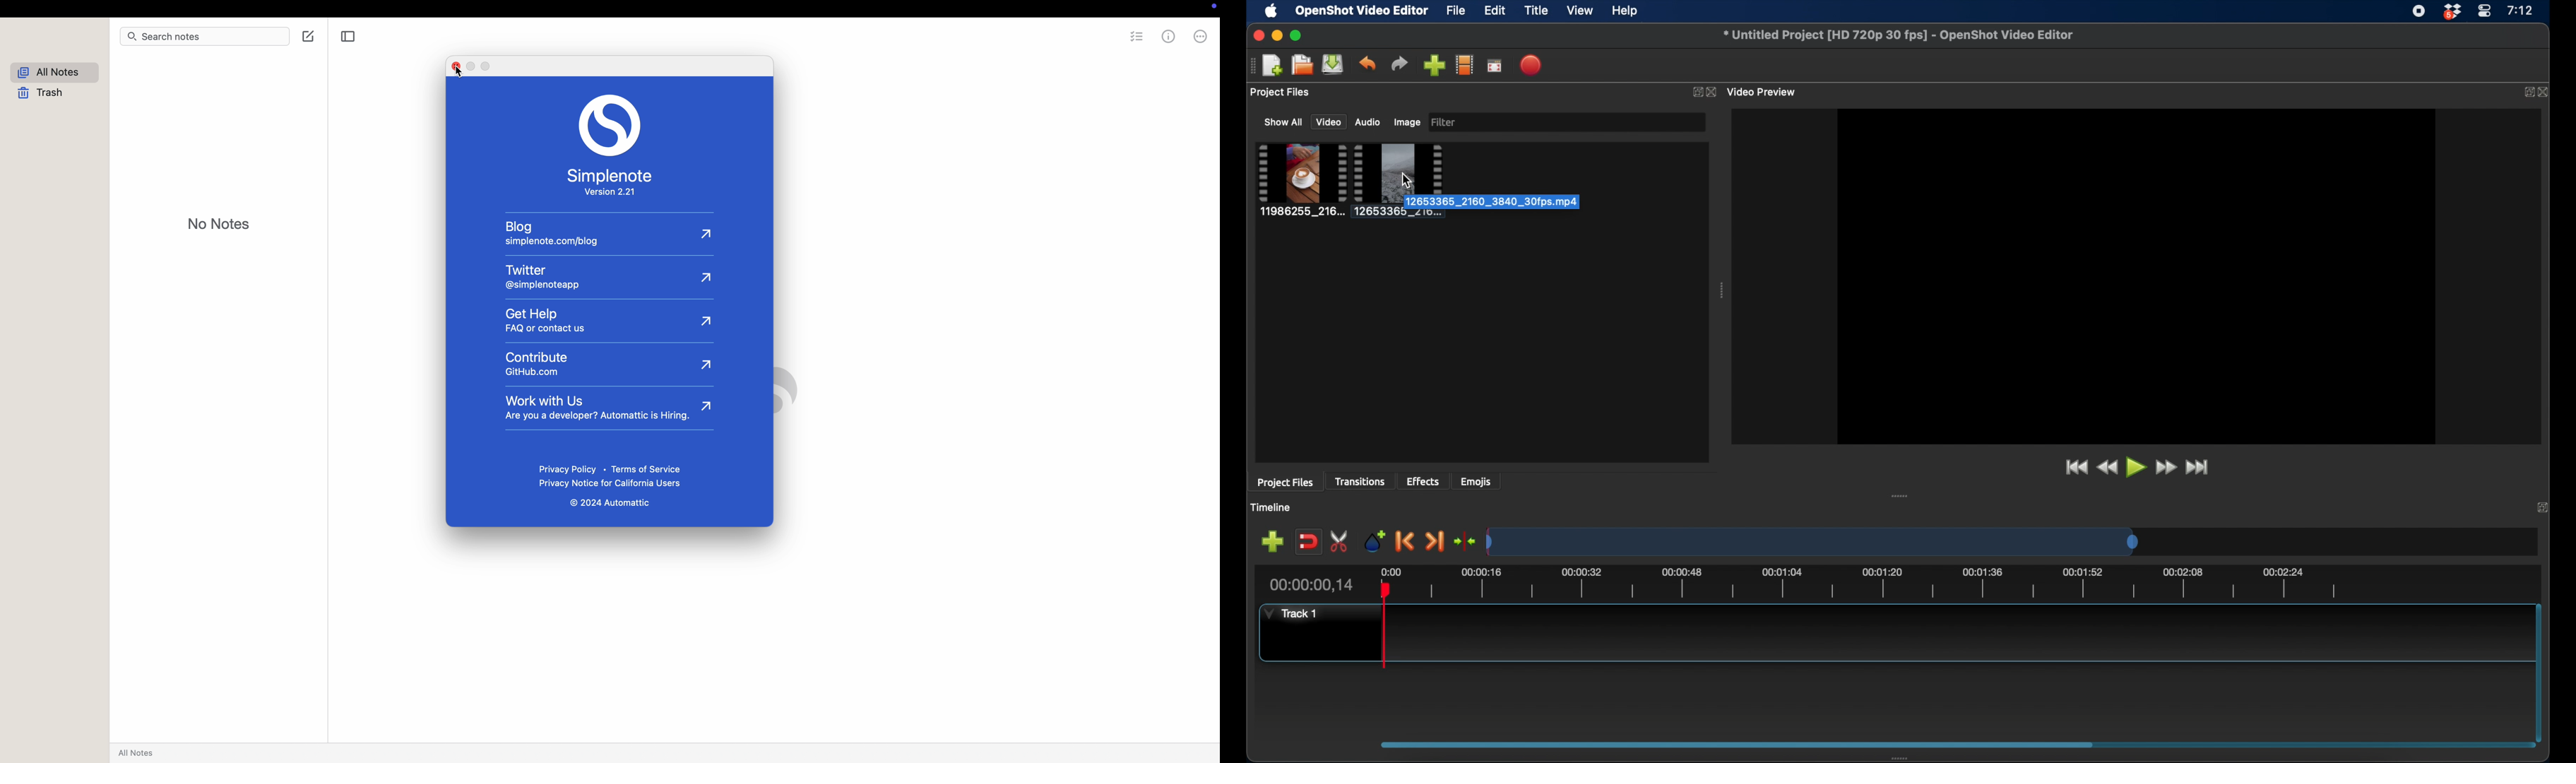 The image size is (2576, 784). I want to click on expand, so click(1694, 91).